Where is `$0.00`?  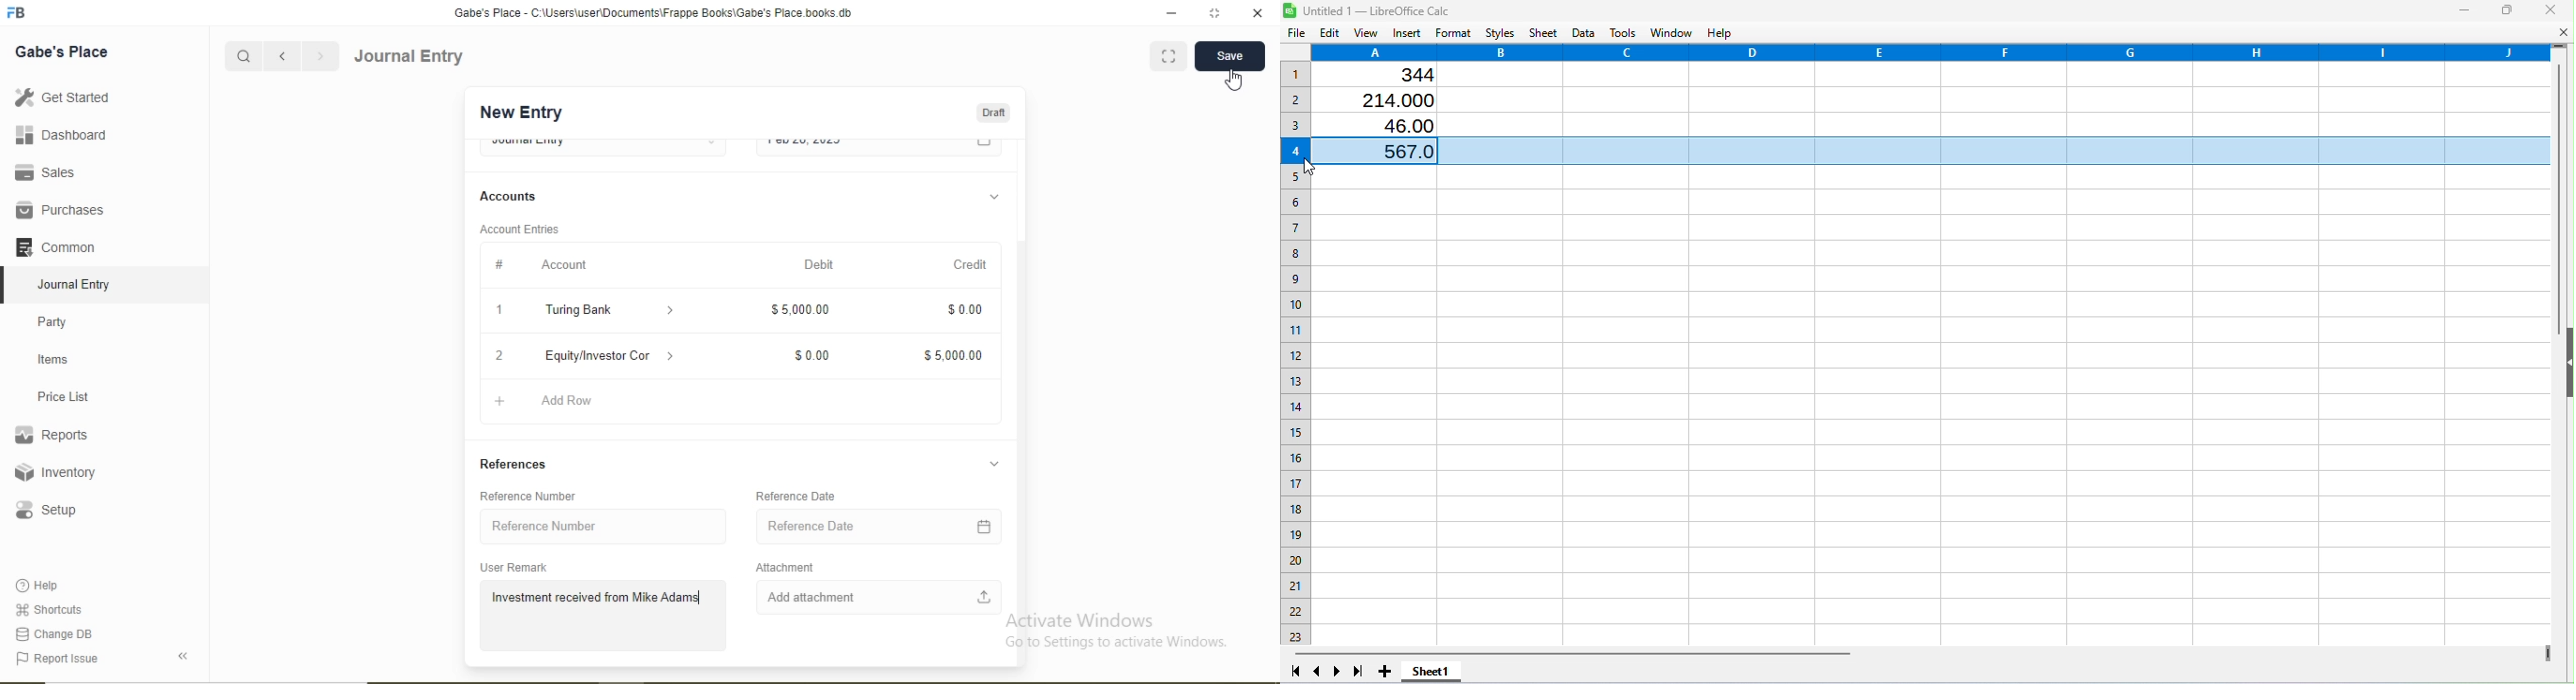 $0.00 is located at coordinates (964, 308).